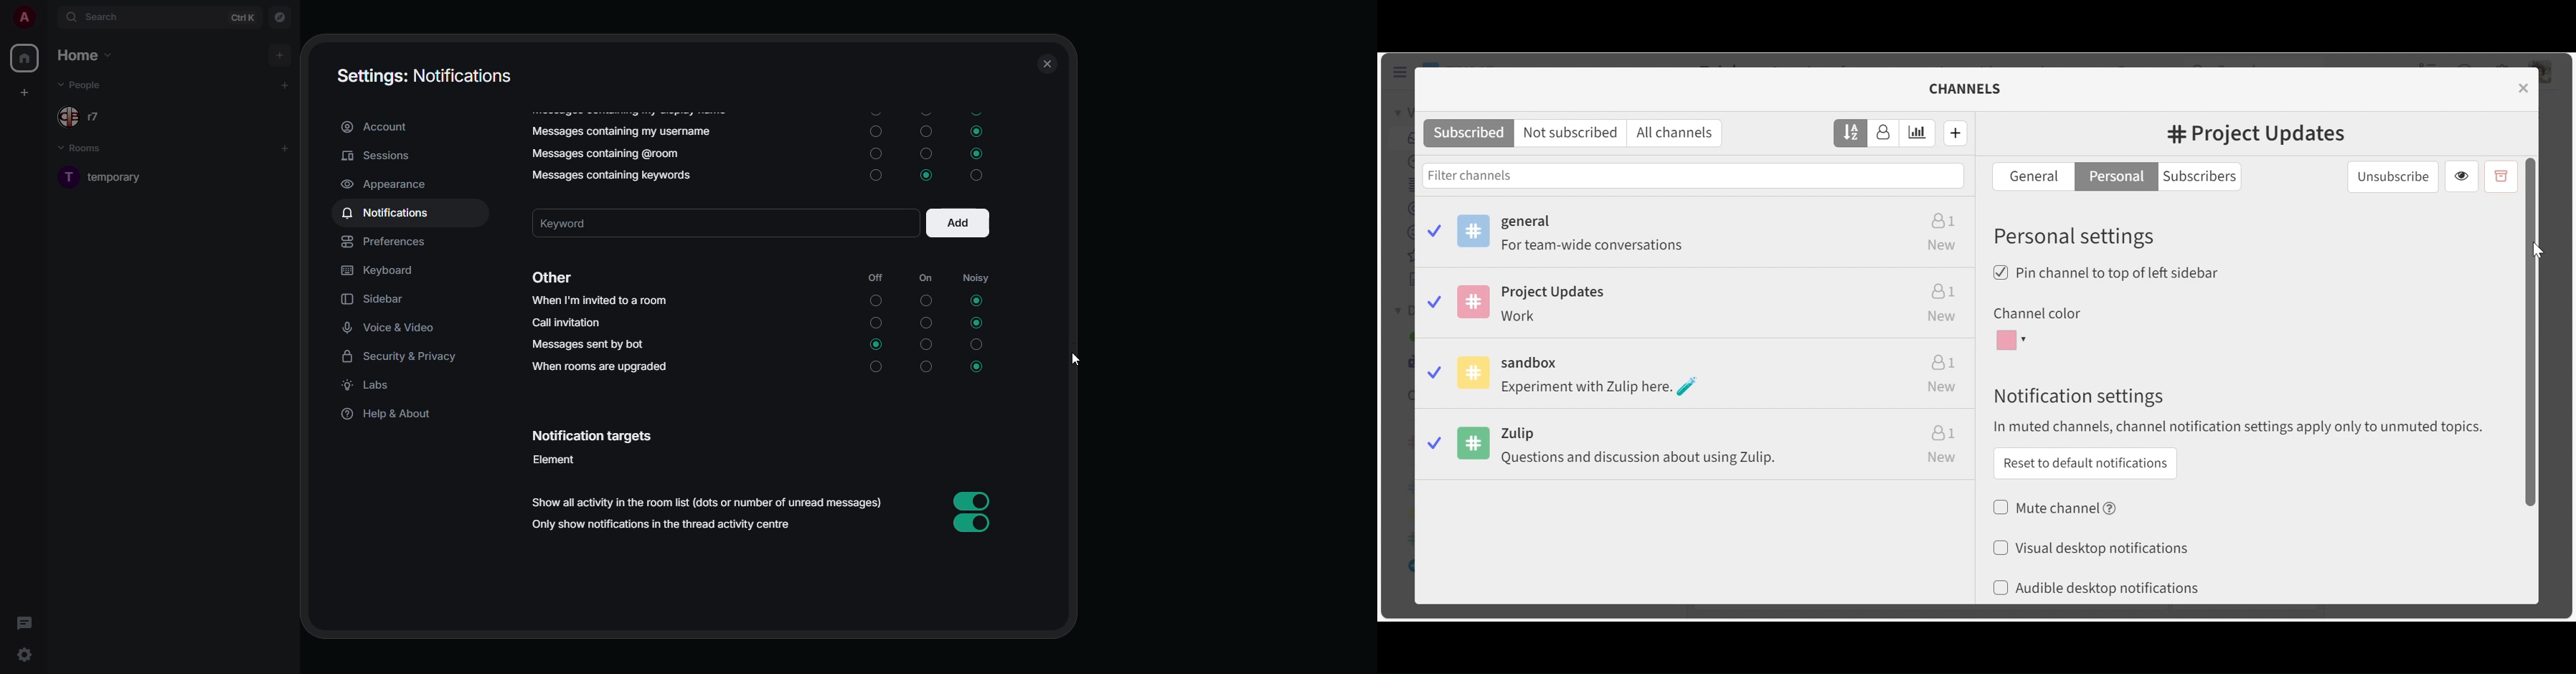 This screenshot has width=2576, height=700. Describe the element at coordinates (1698, 236) in the screenshot. I see `Subscribed channels` at that location.